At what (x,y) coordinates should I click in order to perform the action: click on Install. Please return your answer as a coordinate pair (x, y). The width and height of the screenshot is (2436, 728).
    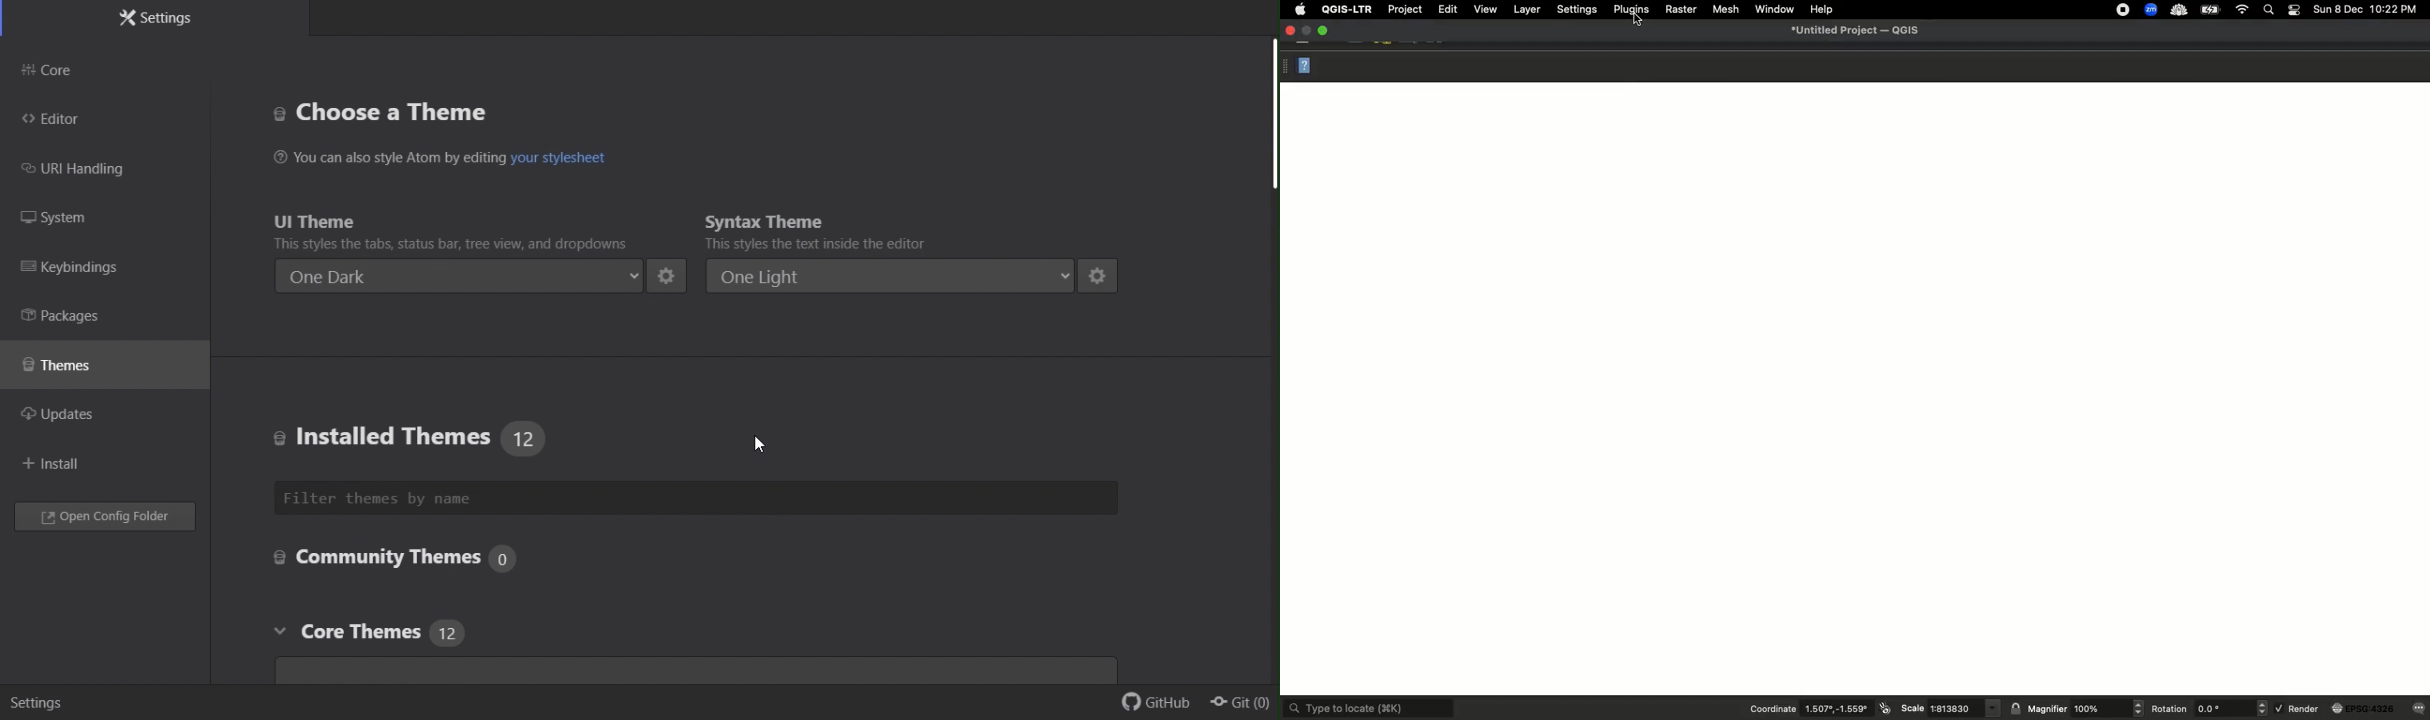
    Looking at the image, I should click on (62, 468).